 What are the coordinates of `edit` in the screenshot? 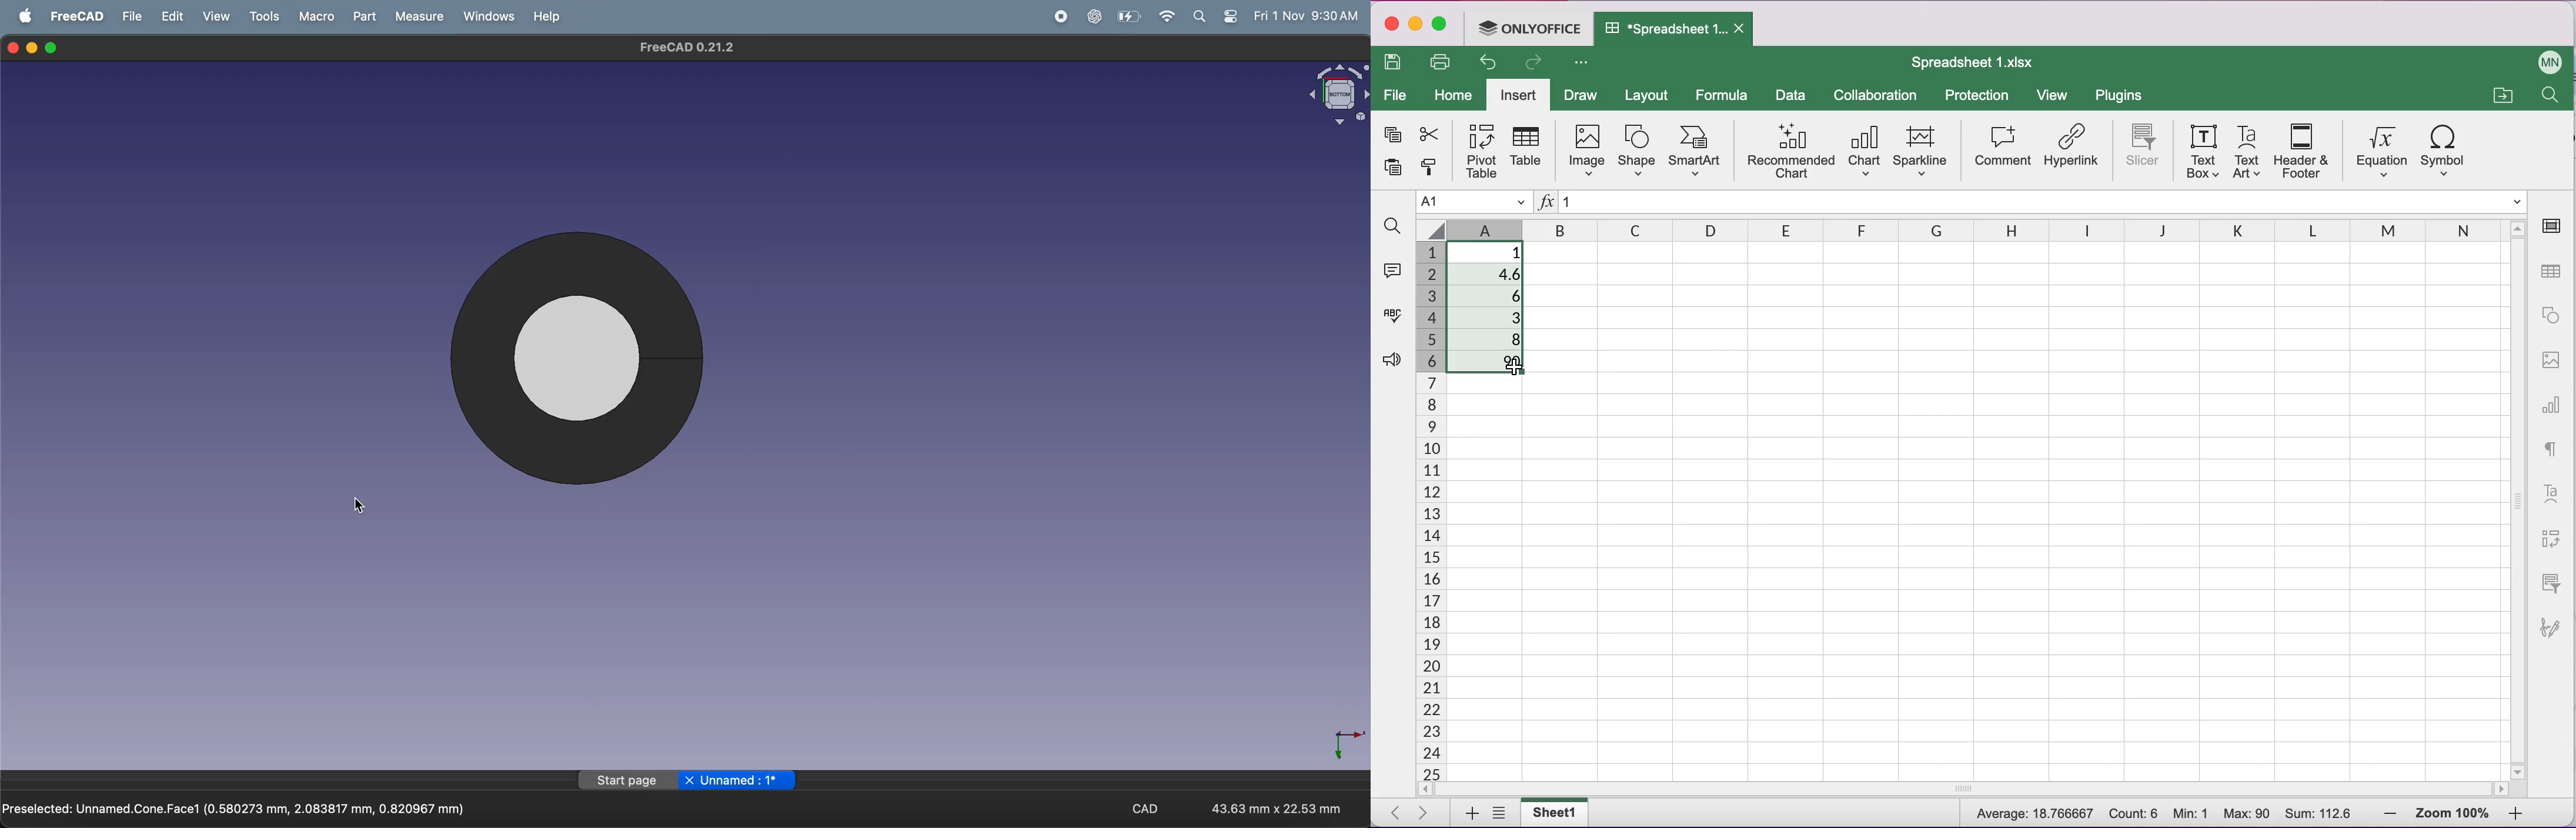 It's located at (175, 16).